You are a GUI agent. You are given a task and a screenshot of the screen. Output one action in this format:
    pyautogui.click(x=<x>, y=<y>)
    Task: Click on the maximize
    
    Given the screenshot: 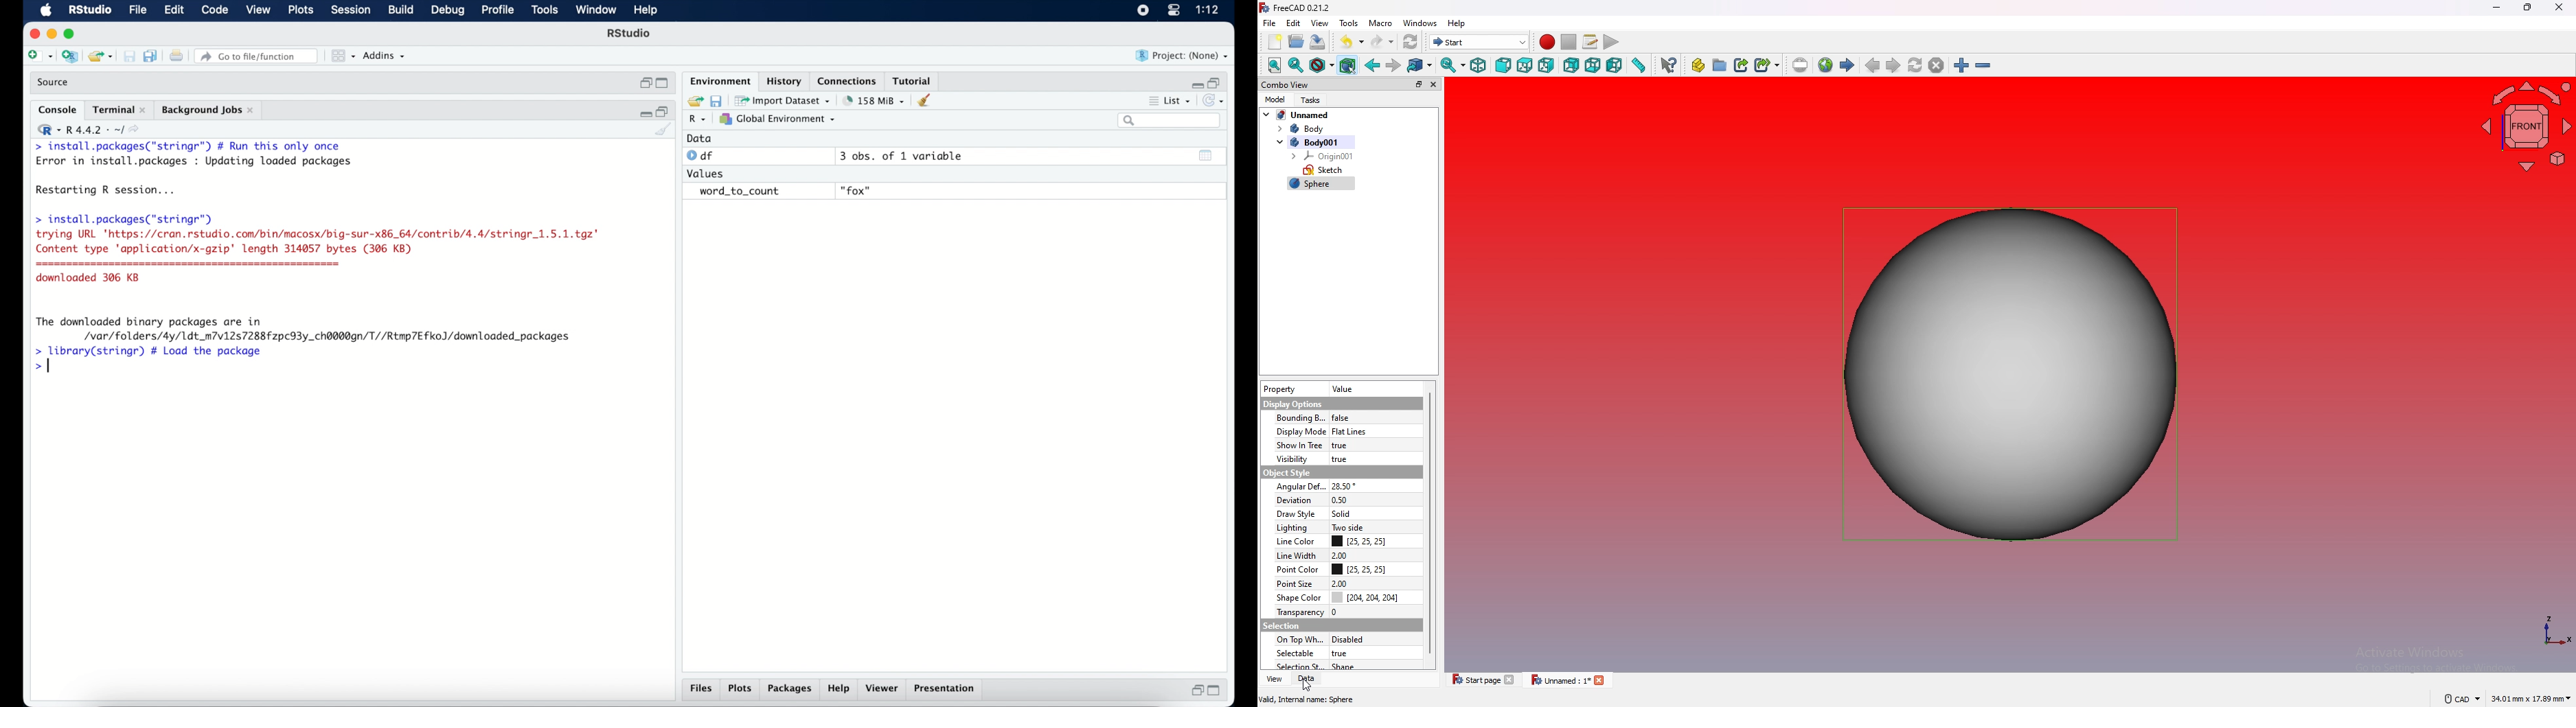 What is the action you would take?
    pyautogui.click(x=664, y=84)
    